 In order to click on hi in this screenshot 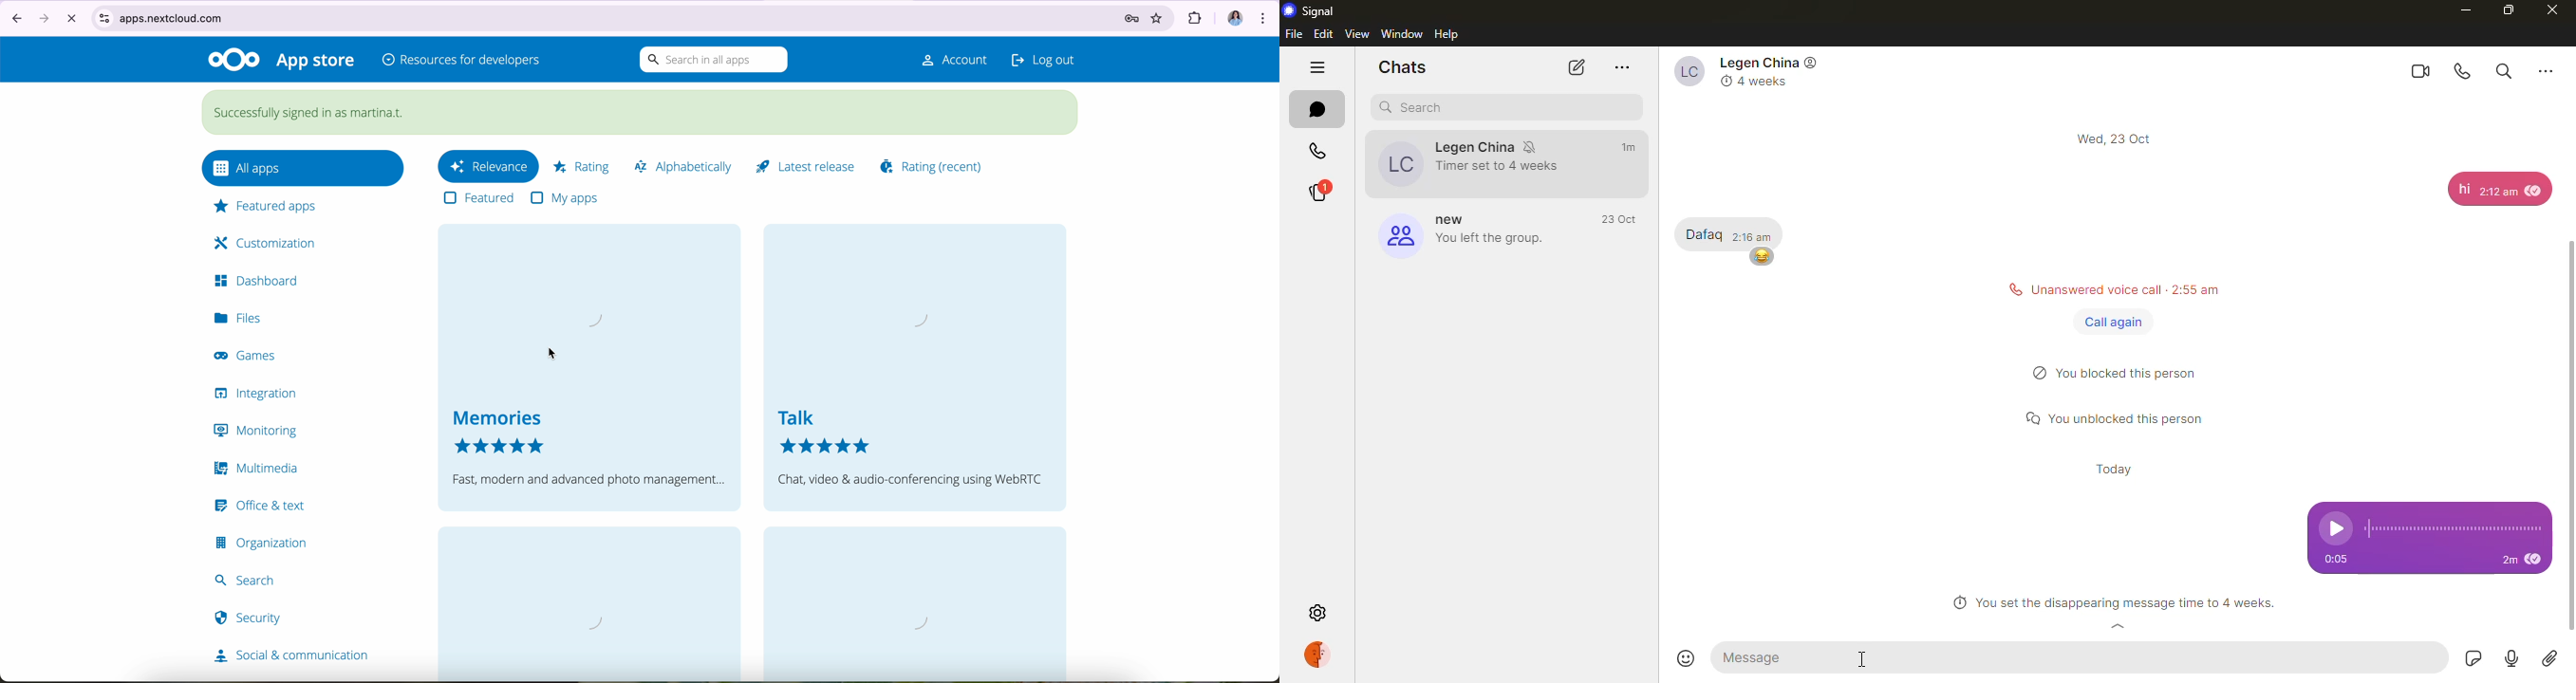, I will do `click(2463, 189)`.